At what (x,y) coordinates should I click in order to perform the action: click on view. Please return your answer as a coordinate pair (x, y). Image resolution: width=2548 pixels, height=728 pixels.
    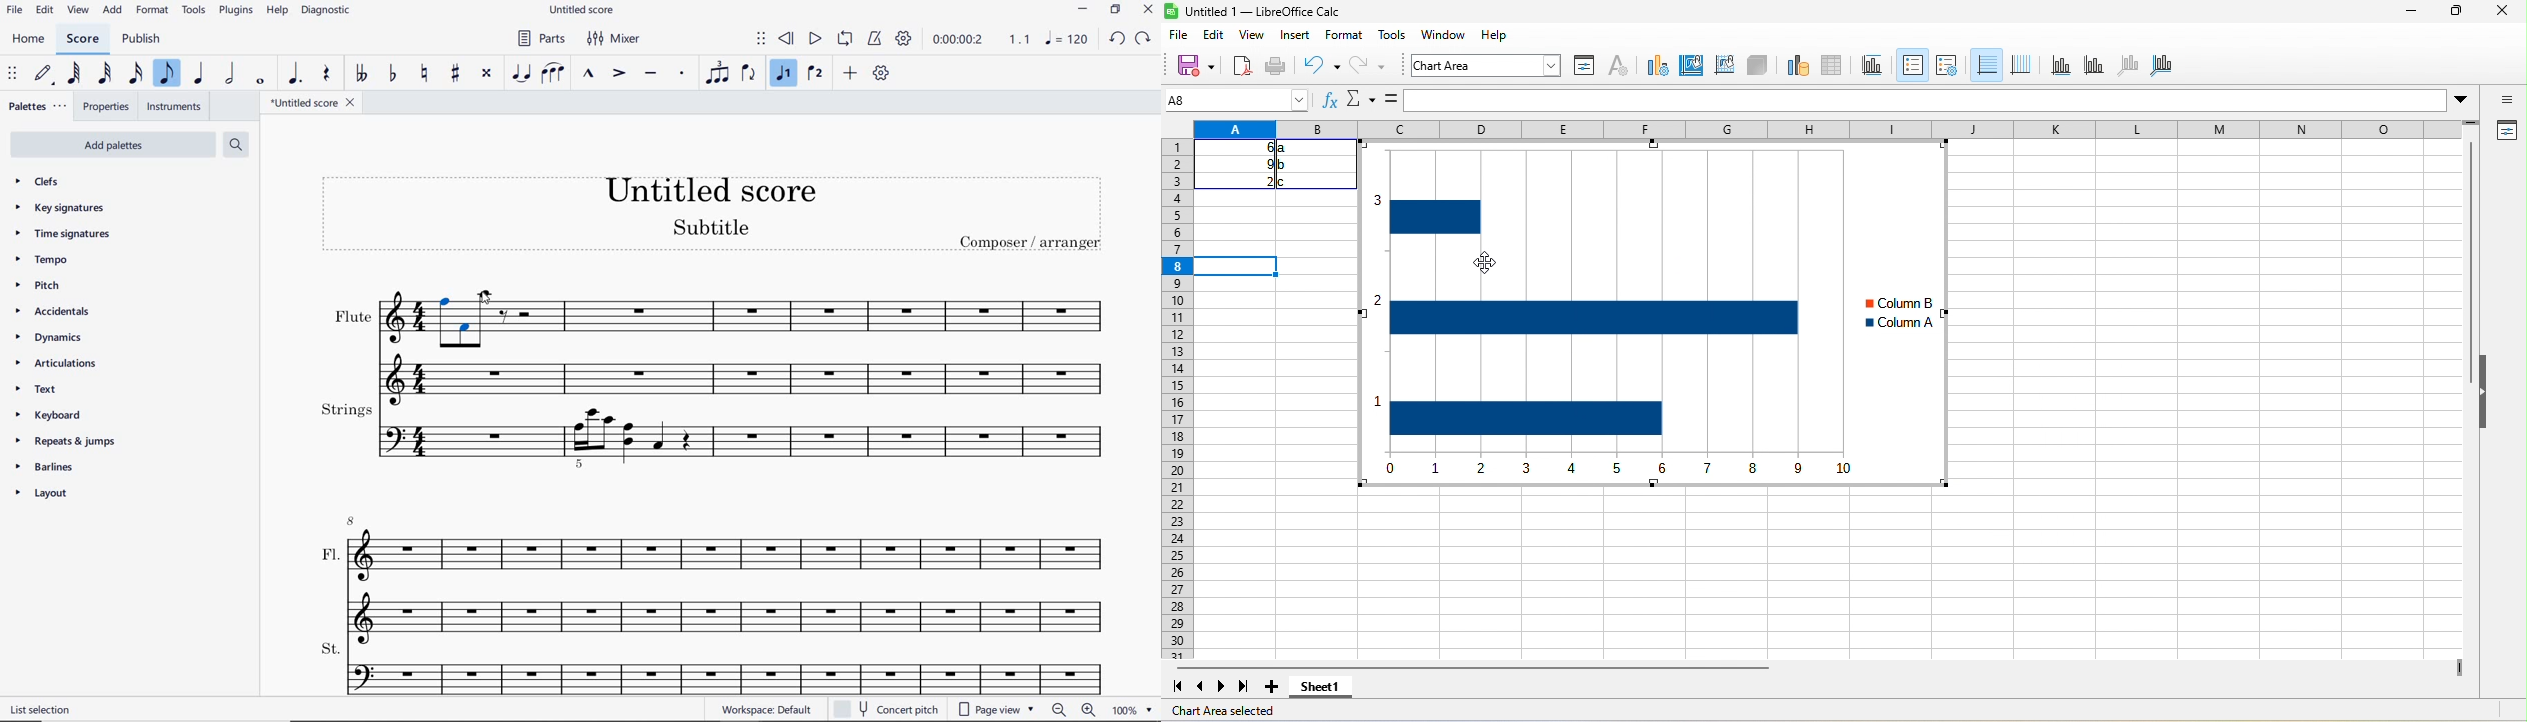
    Looking at the image, I should click on (76, 11).